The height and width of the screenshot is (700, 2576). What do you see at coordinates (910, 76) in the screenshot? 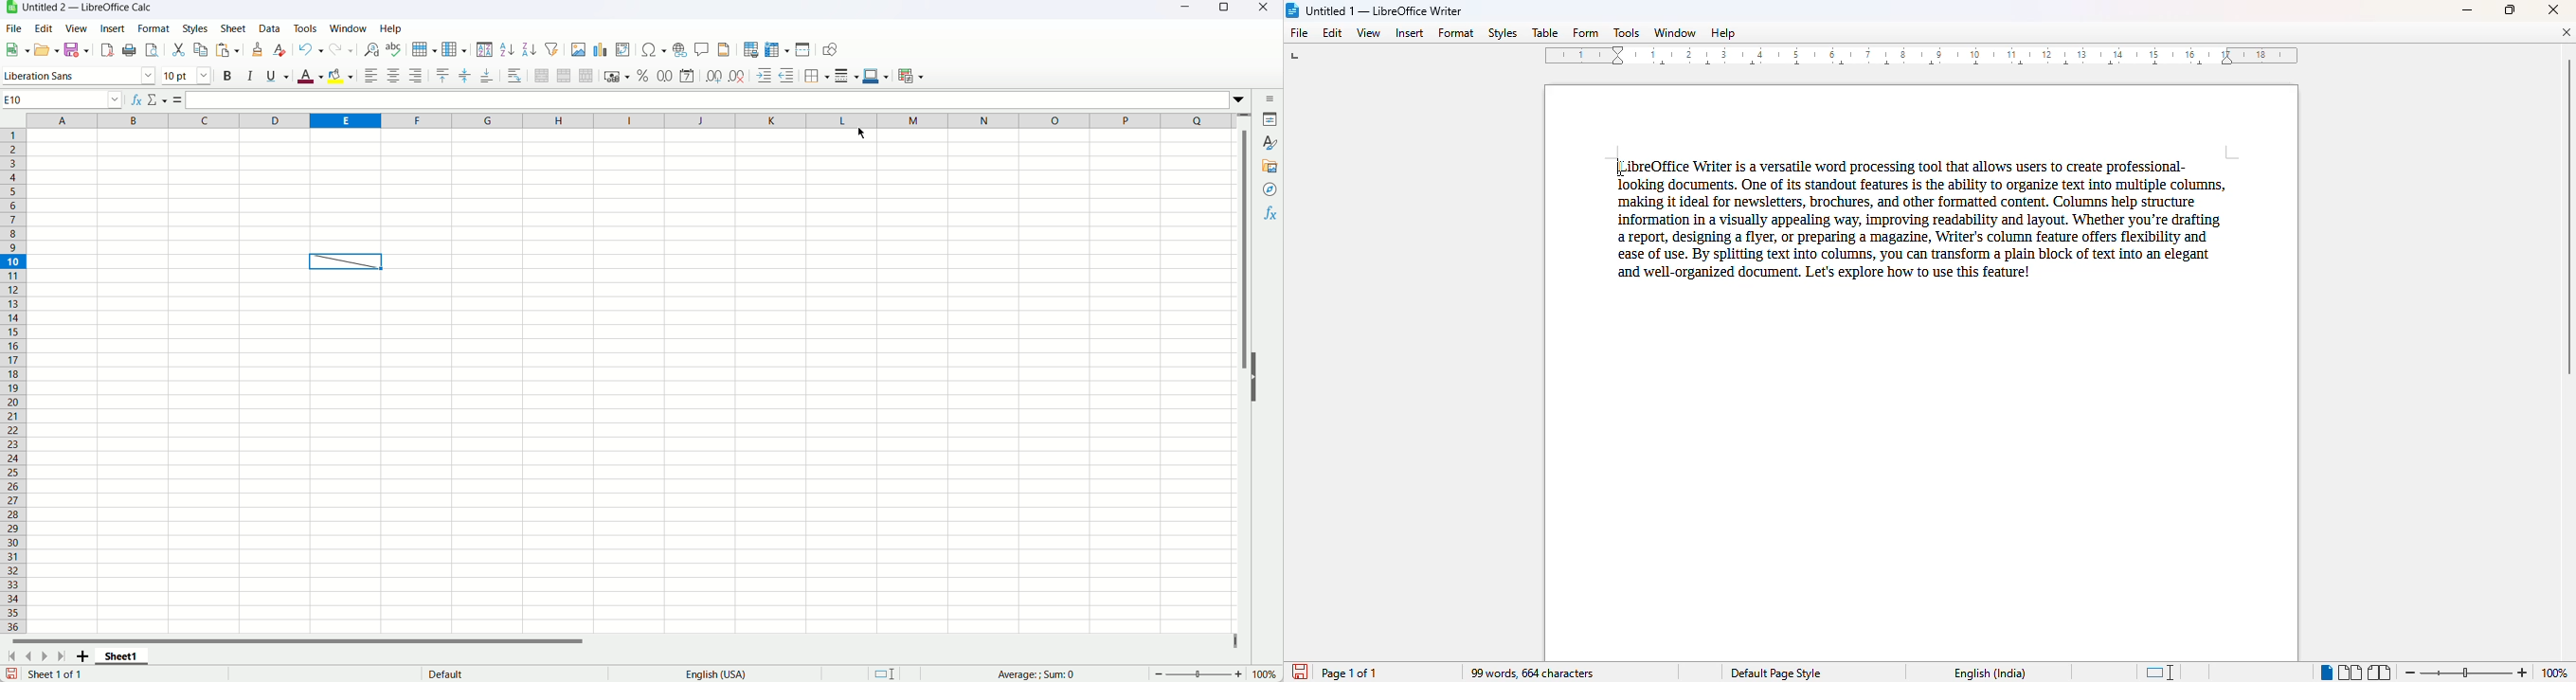
I see `Conditional` at bounding box center [910, 76].